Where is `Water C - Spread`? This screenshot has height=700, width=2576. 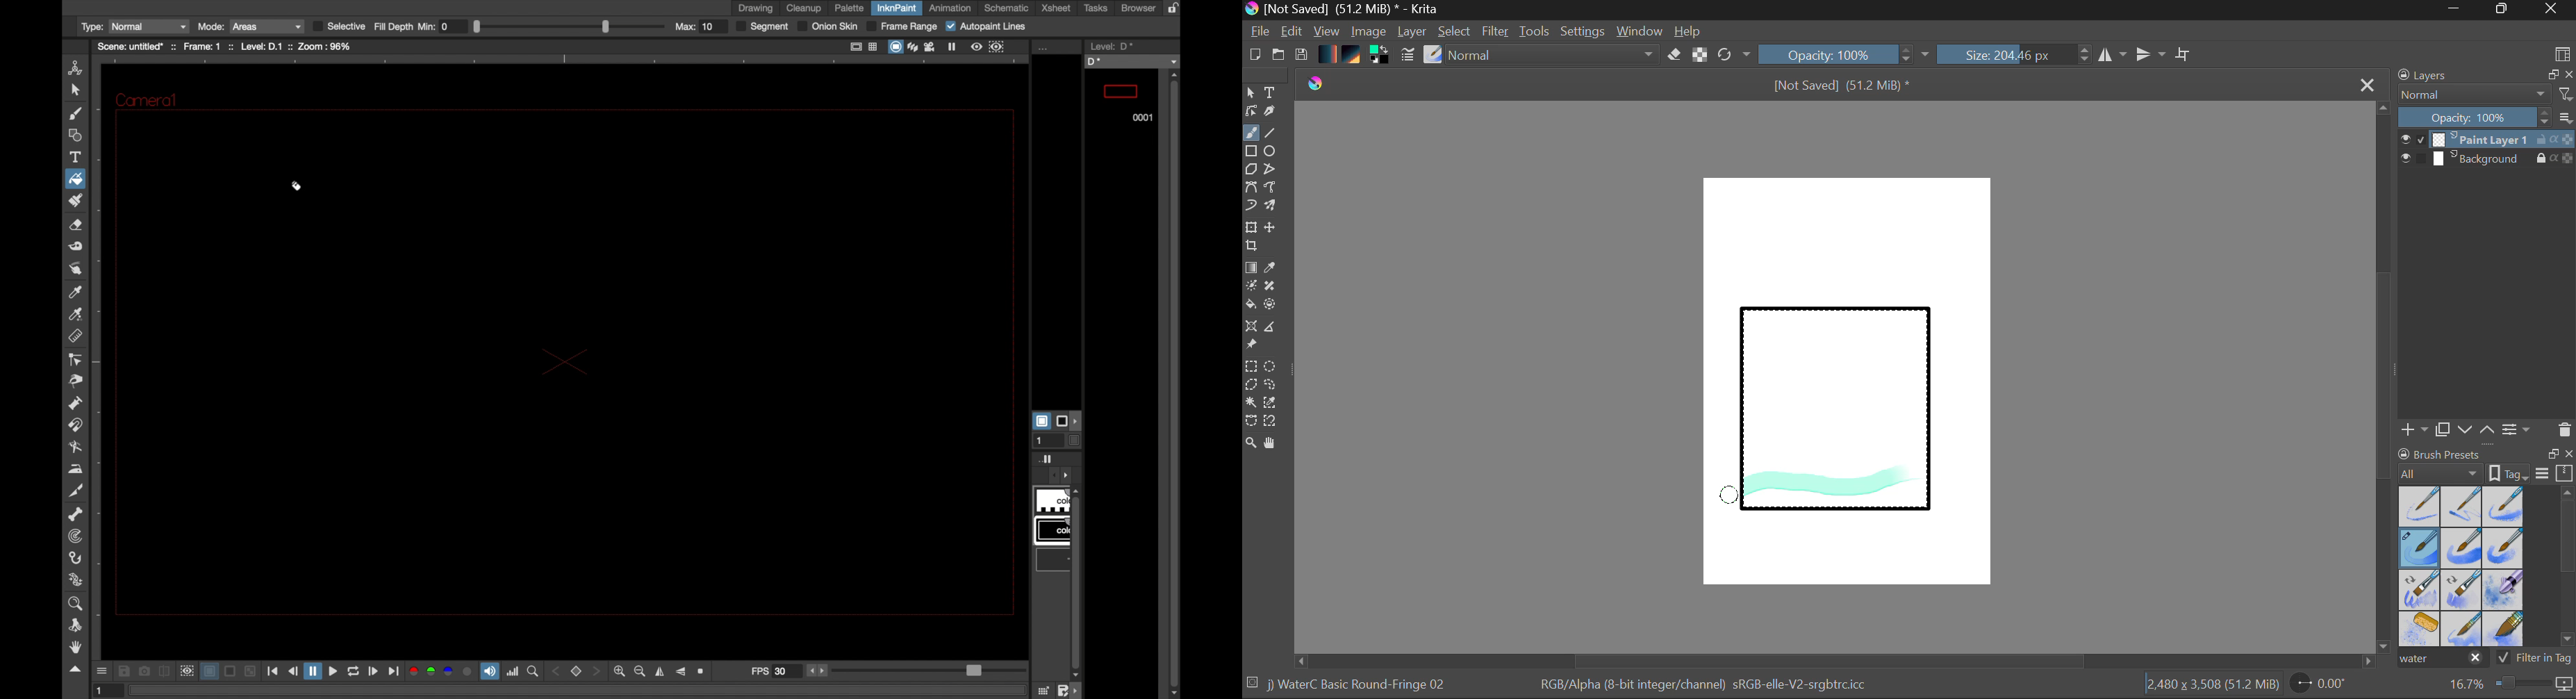
Water C - Spread is located at coordinates (2463, 629).